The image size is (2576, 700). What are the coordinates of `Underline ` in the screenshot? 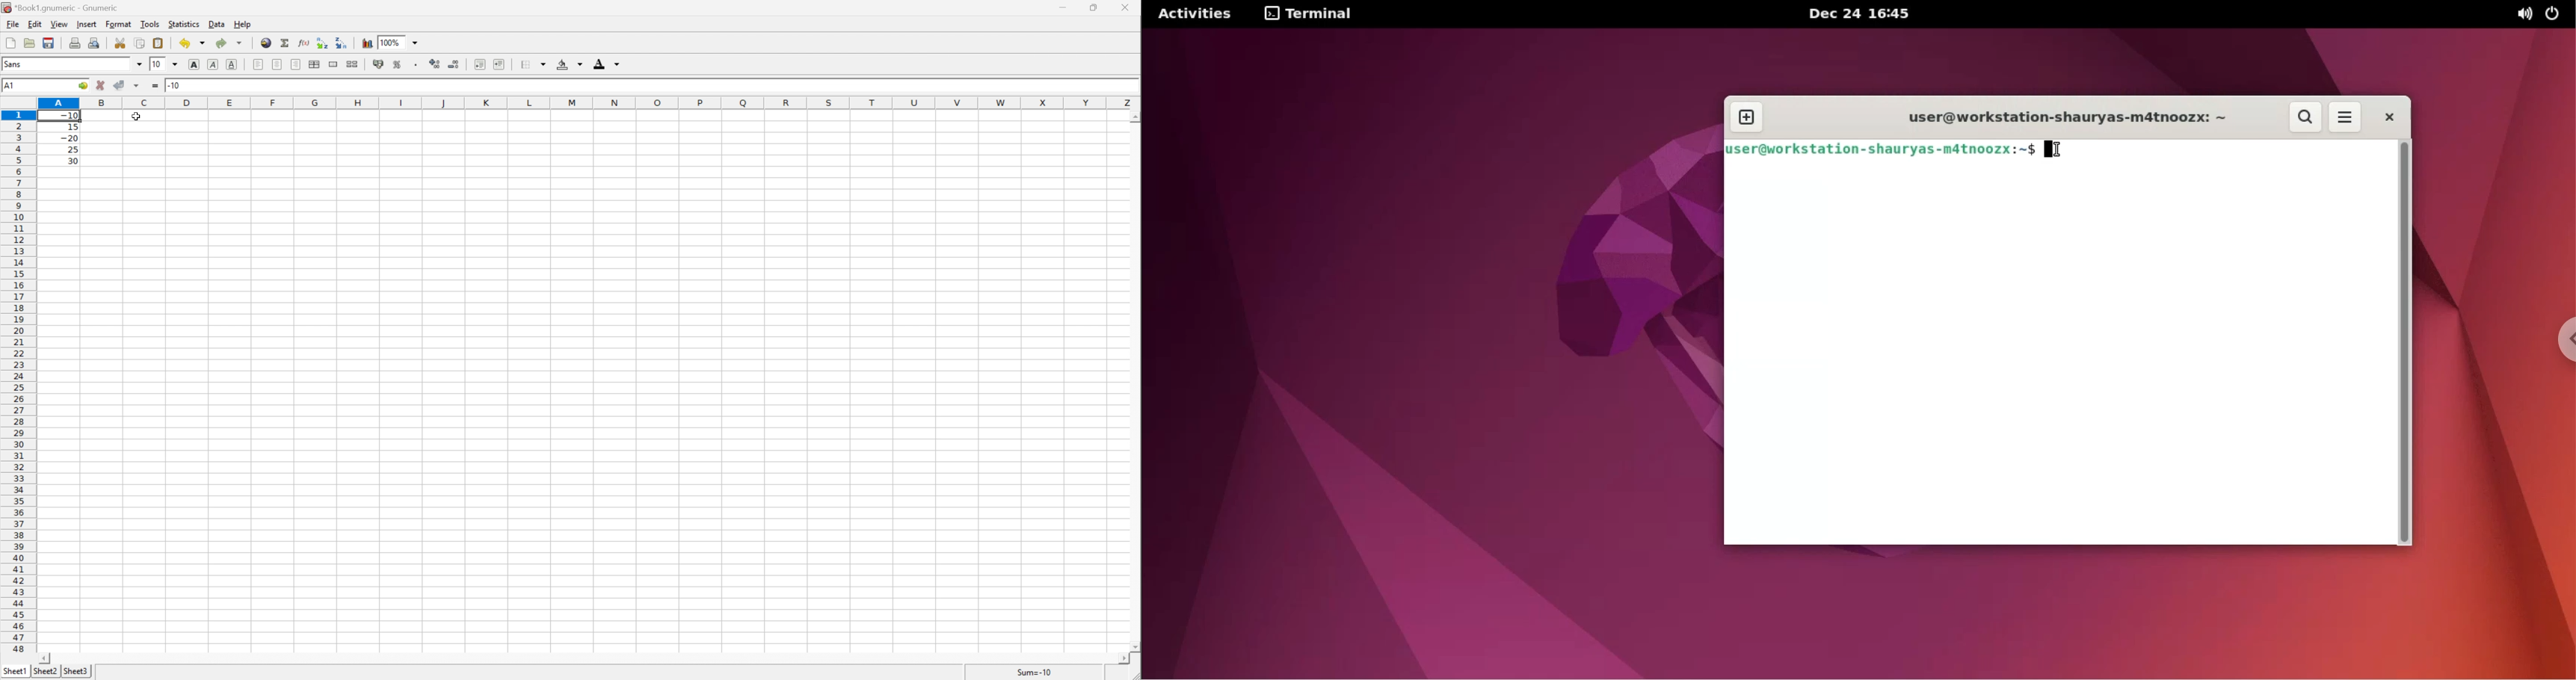 It's located at (212, 65).